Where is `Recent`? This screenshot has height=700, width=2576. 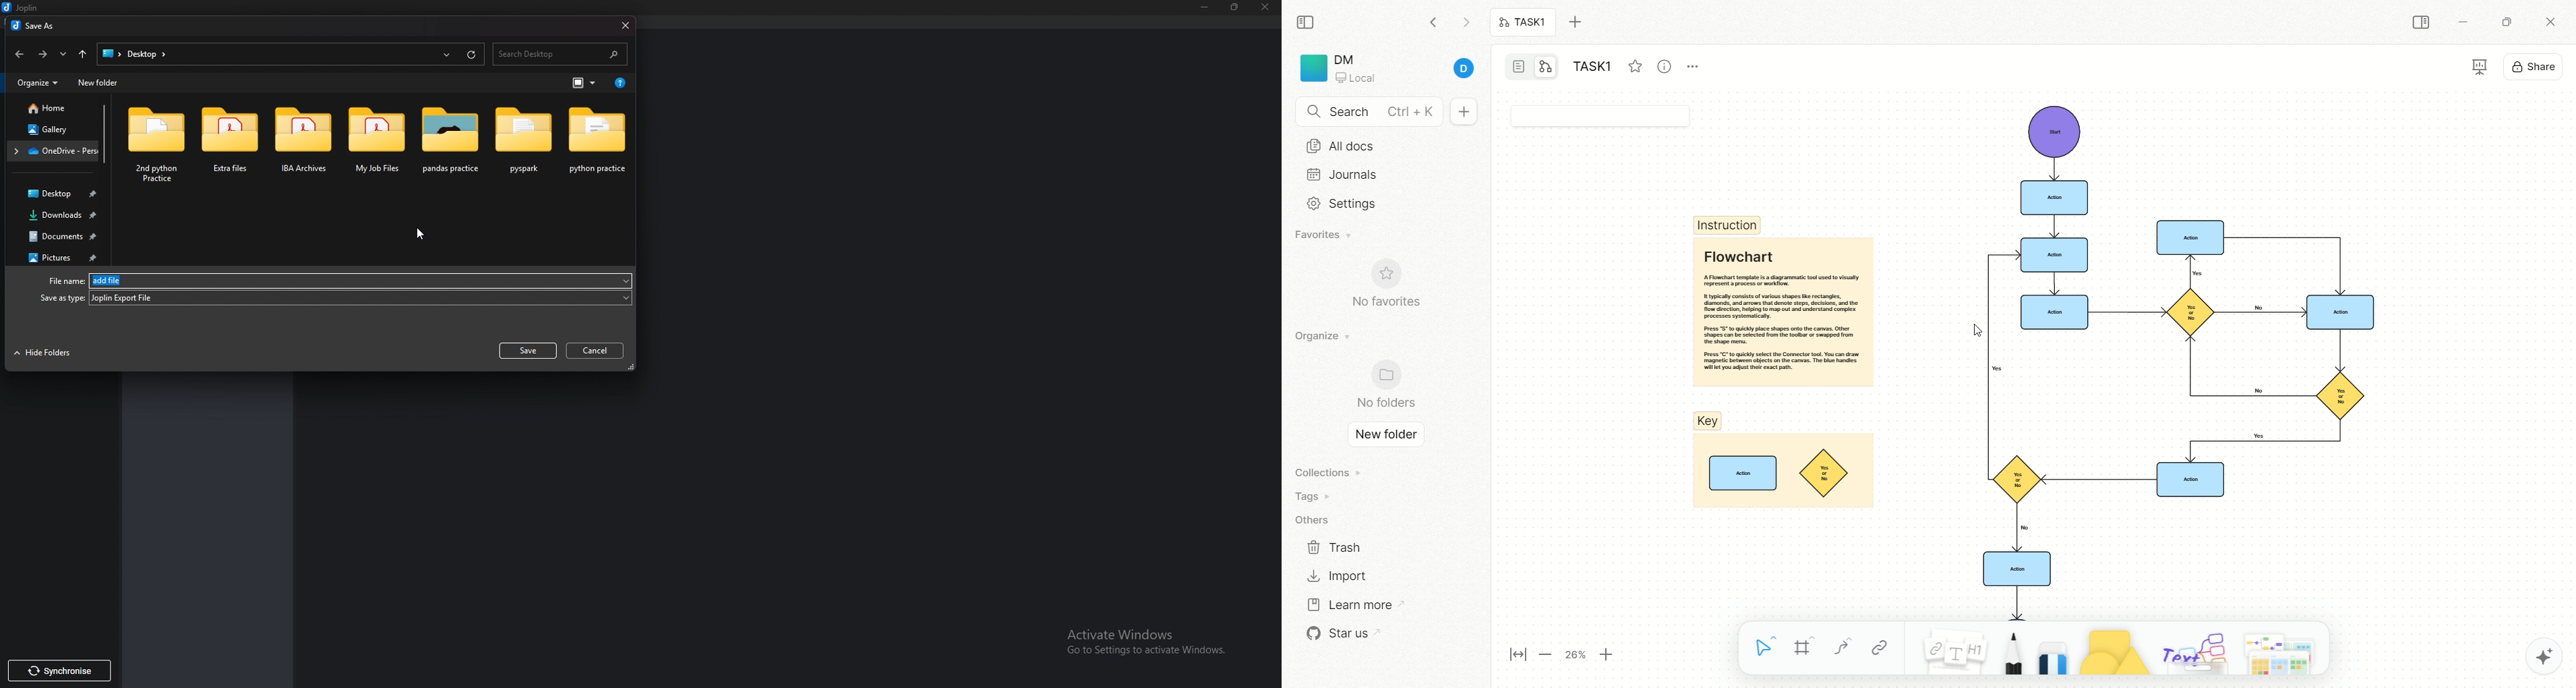
Recent is located at coordinates (62, 54).